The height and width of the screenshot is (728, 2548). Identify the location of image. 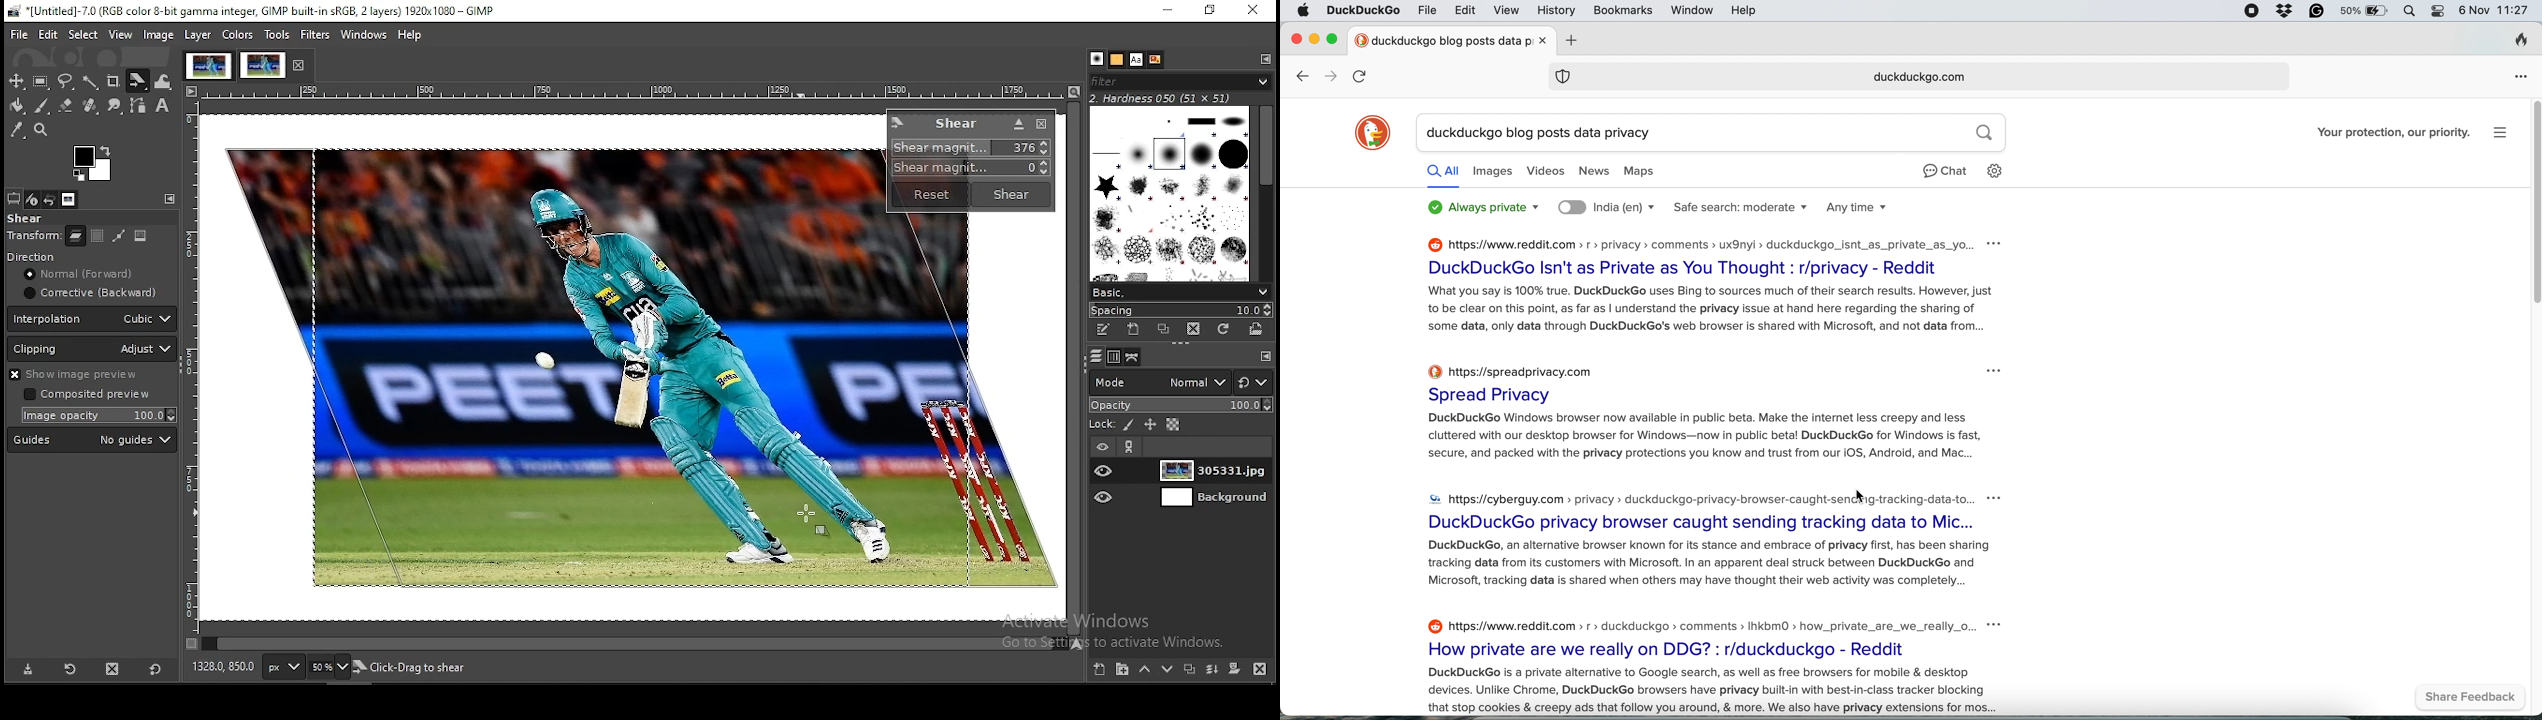
(158, 35).